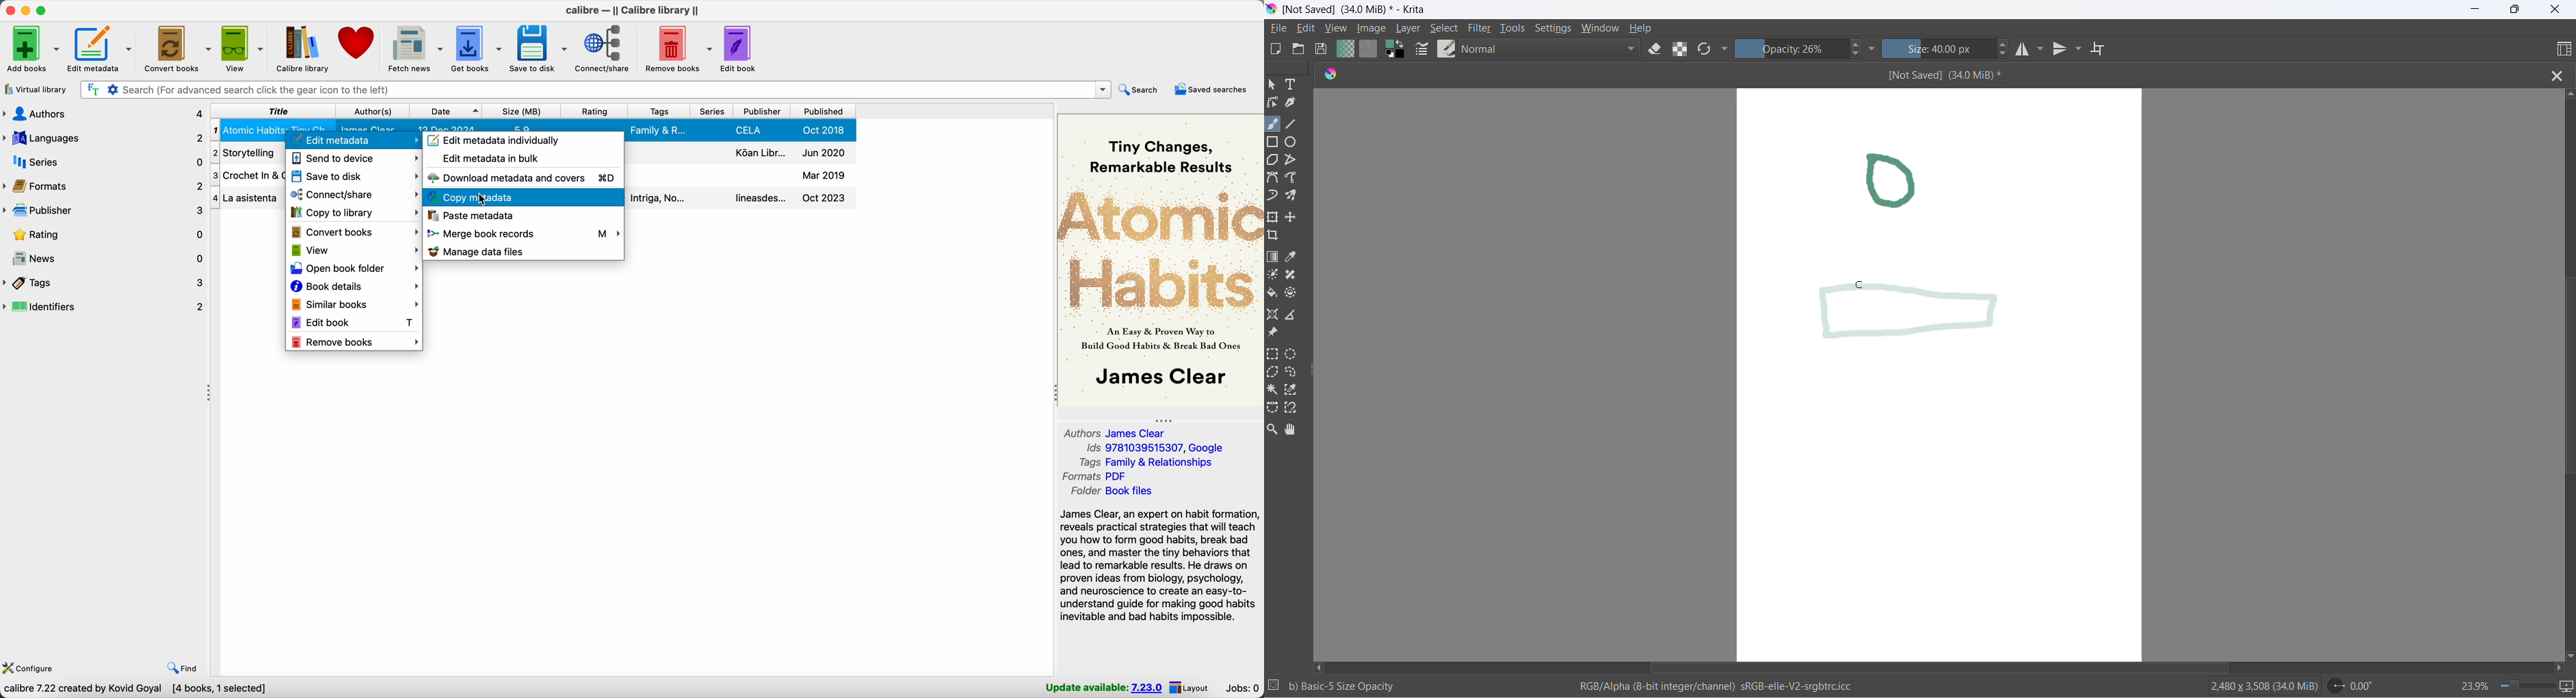 This screenshot has height=700, width=2576. I want to click on app icon, so click(1332, 75).